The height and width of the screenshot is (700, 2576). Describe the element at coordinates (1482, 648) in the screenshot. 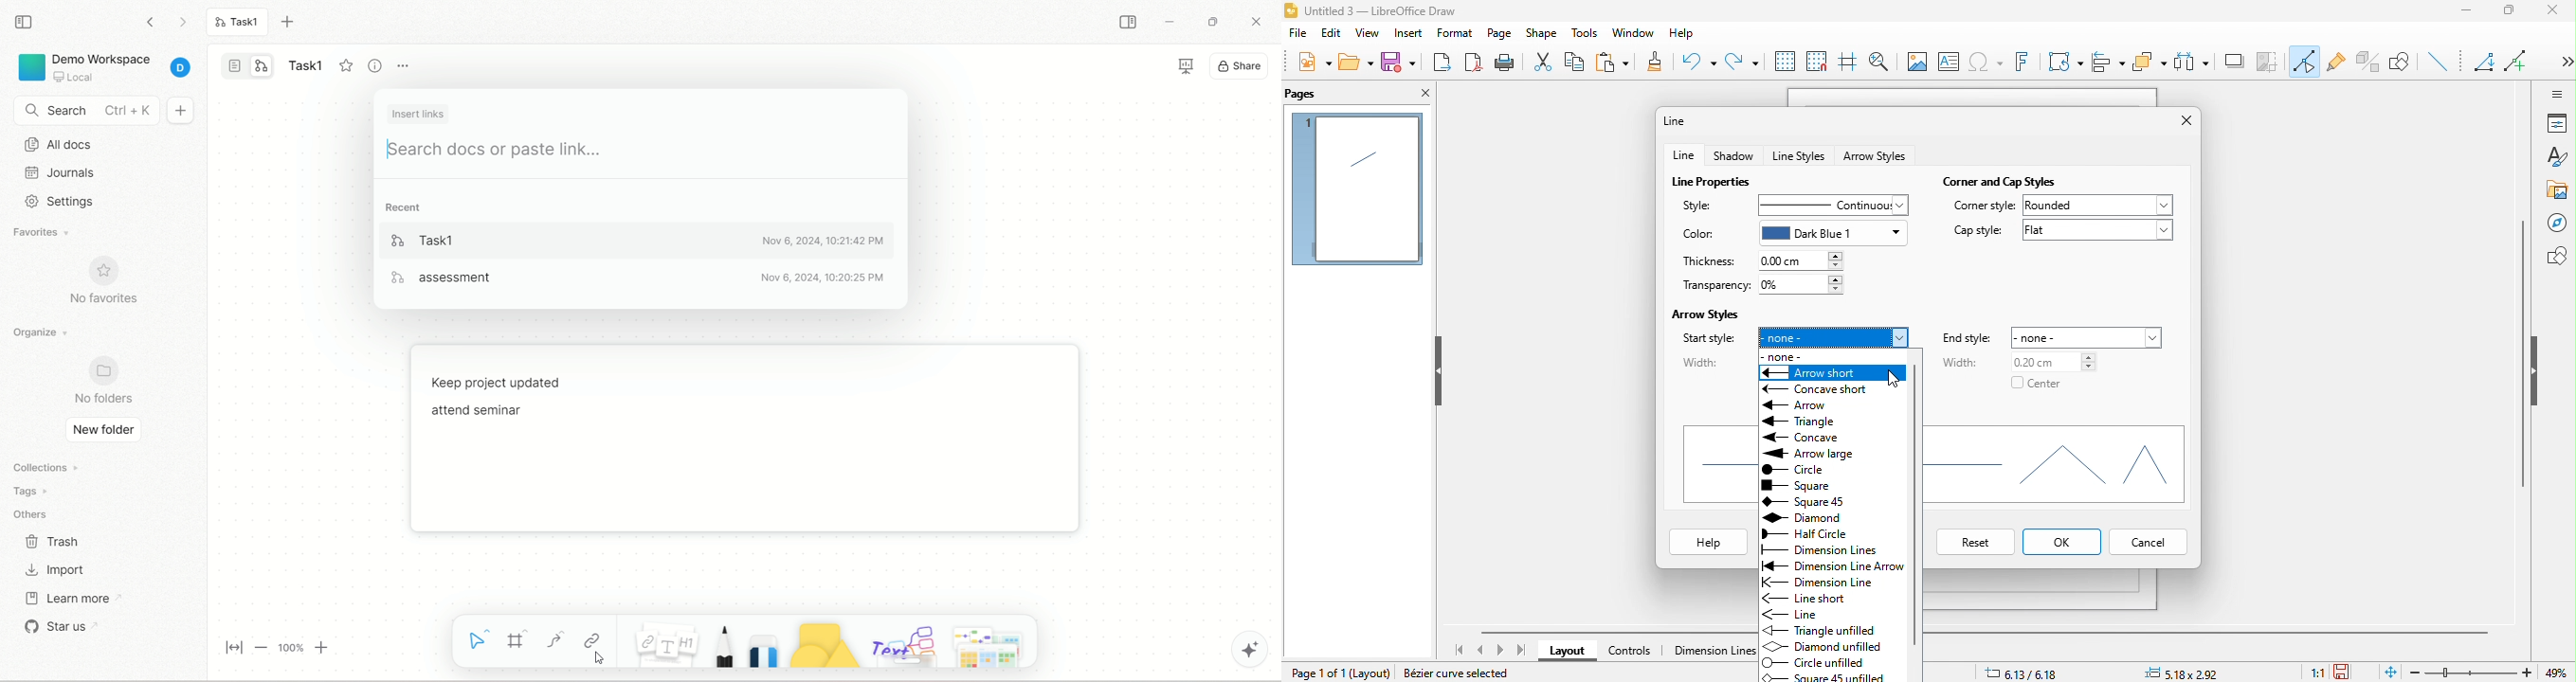

I see `previous page` at that location.